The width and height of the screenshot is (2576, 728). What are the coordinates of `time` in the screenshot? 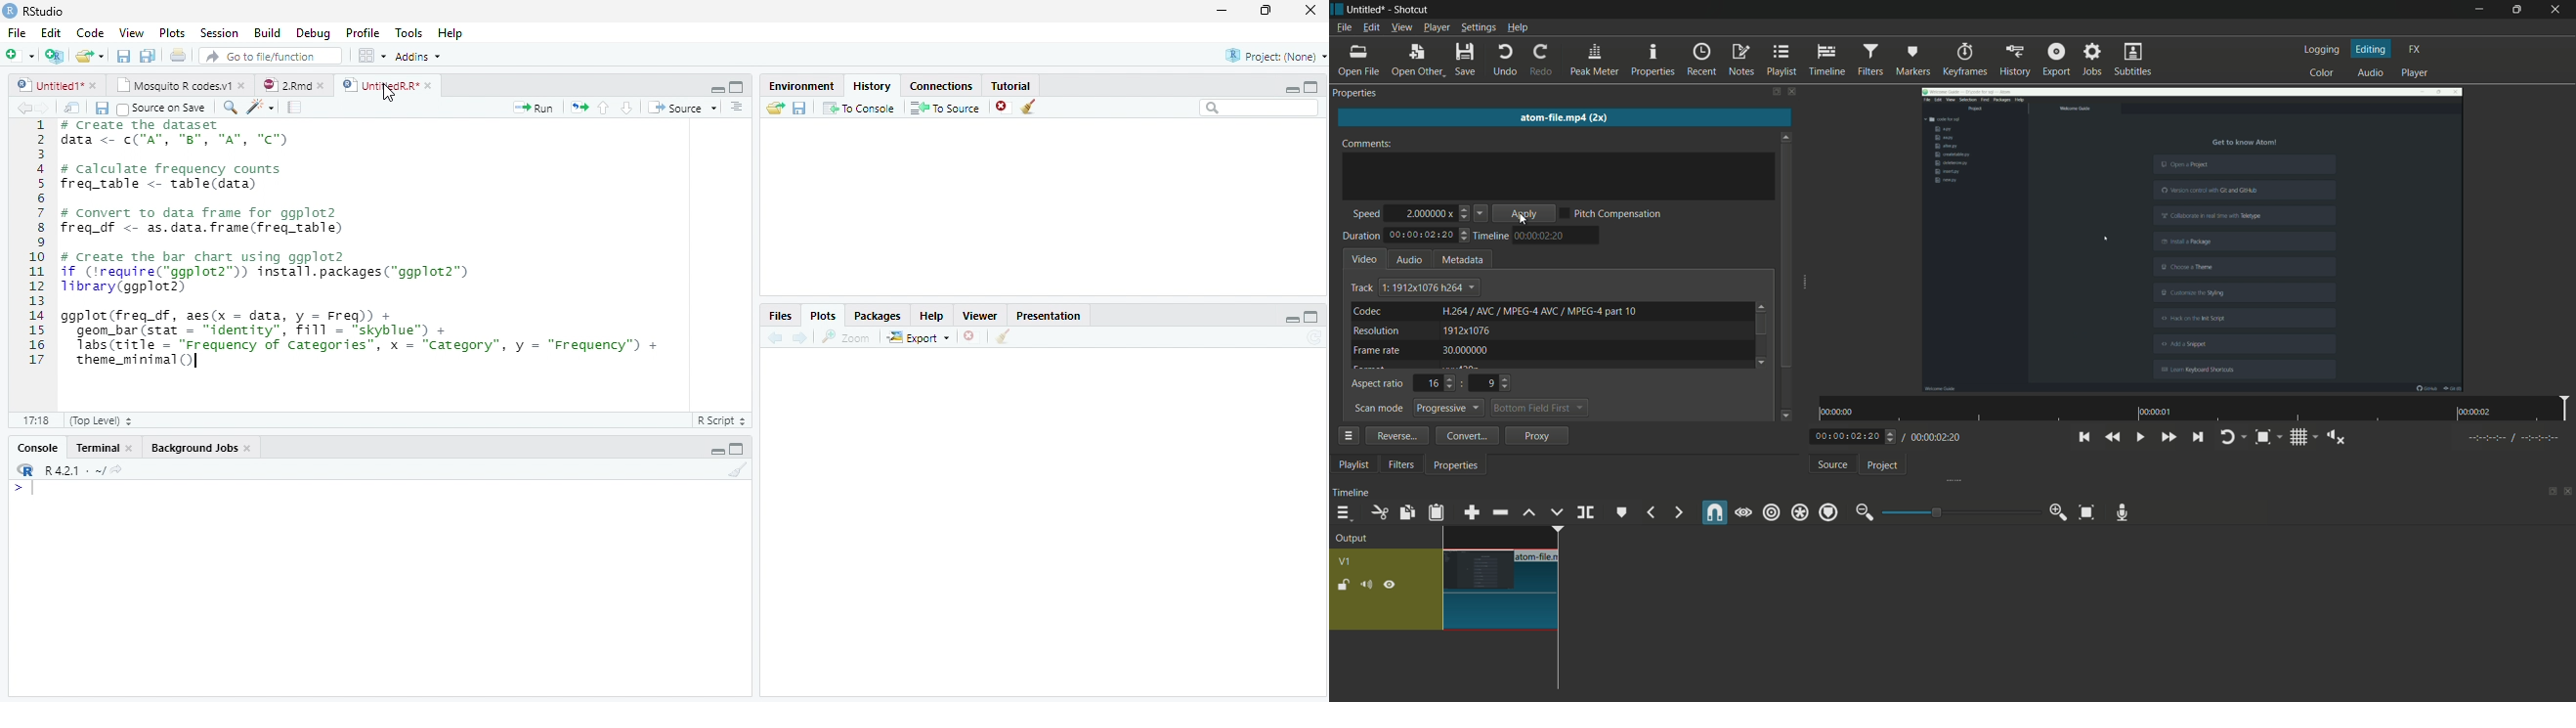 It's located at (1541, 235).